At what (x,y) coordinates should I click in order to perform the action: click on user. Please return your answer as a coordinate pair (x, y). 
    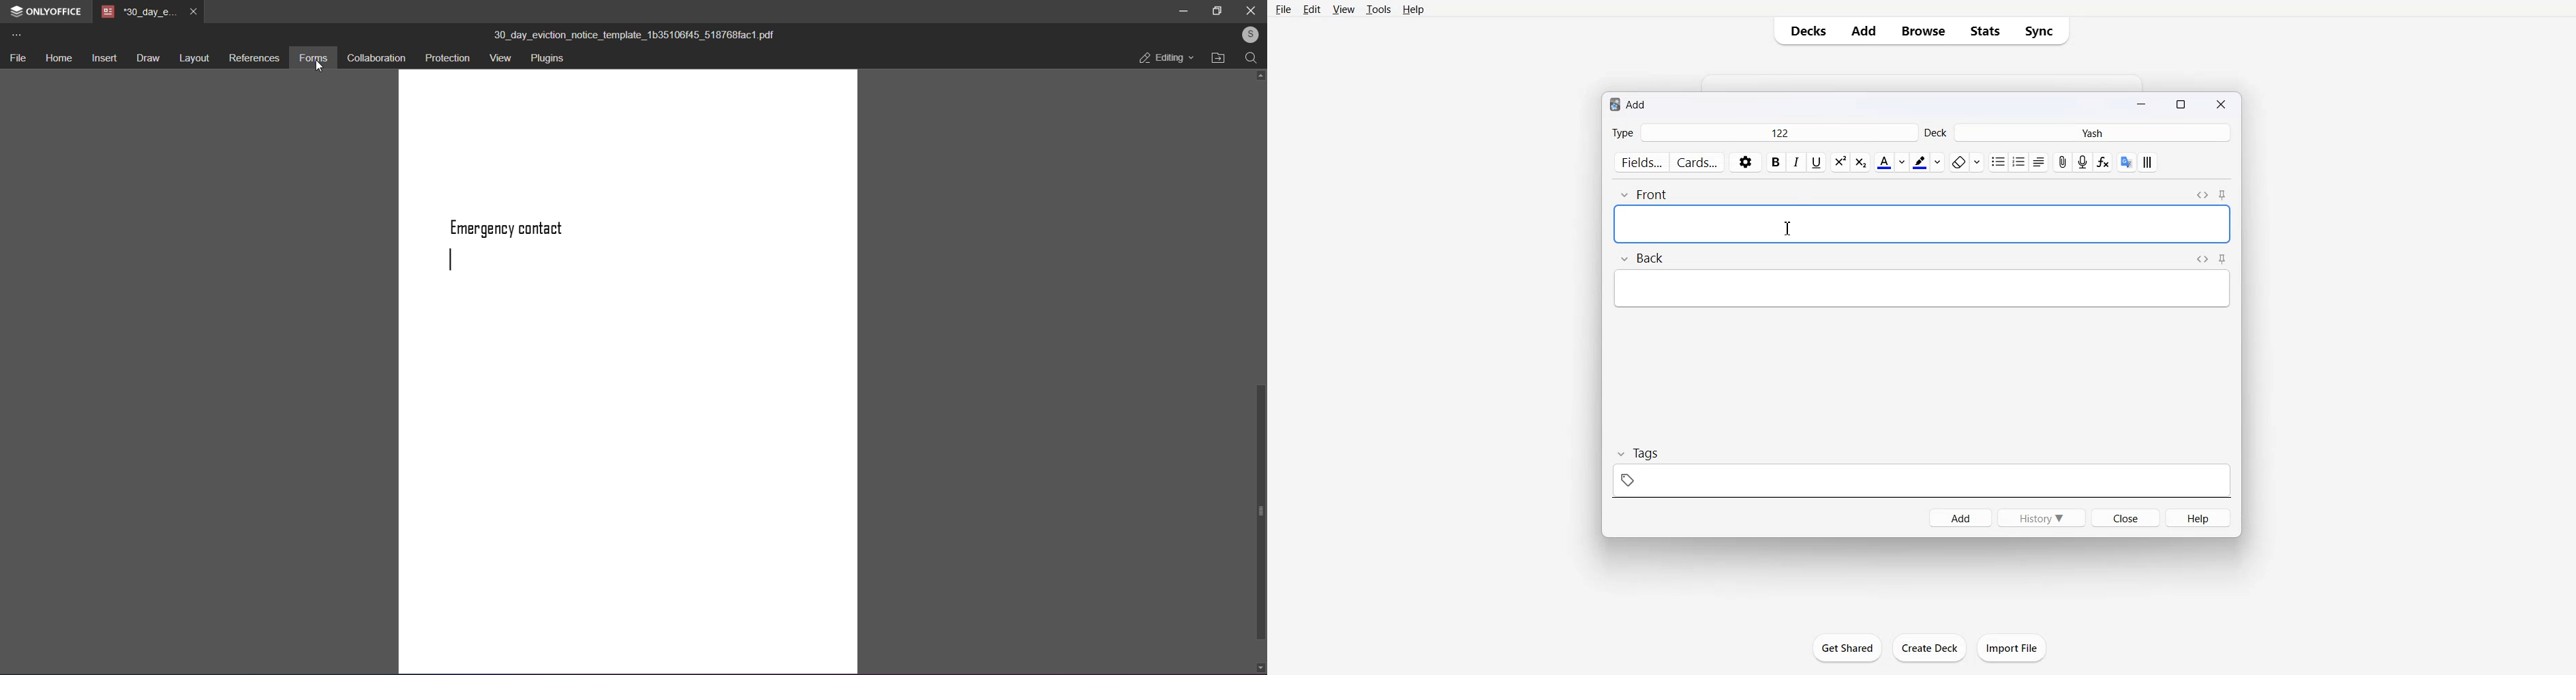
    Looking at the image, I should click on (1248, 36).